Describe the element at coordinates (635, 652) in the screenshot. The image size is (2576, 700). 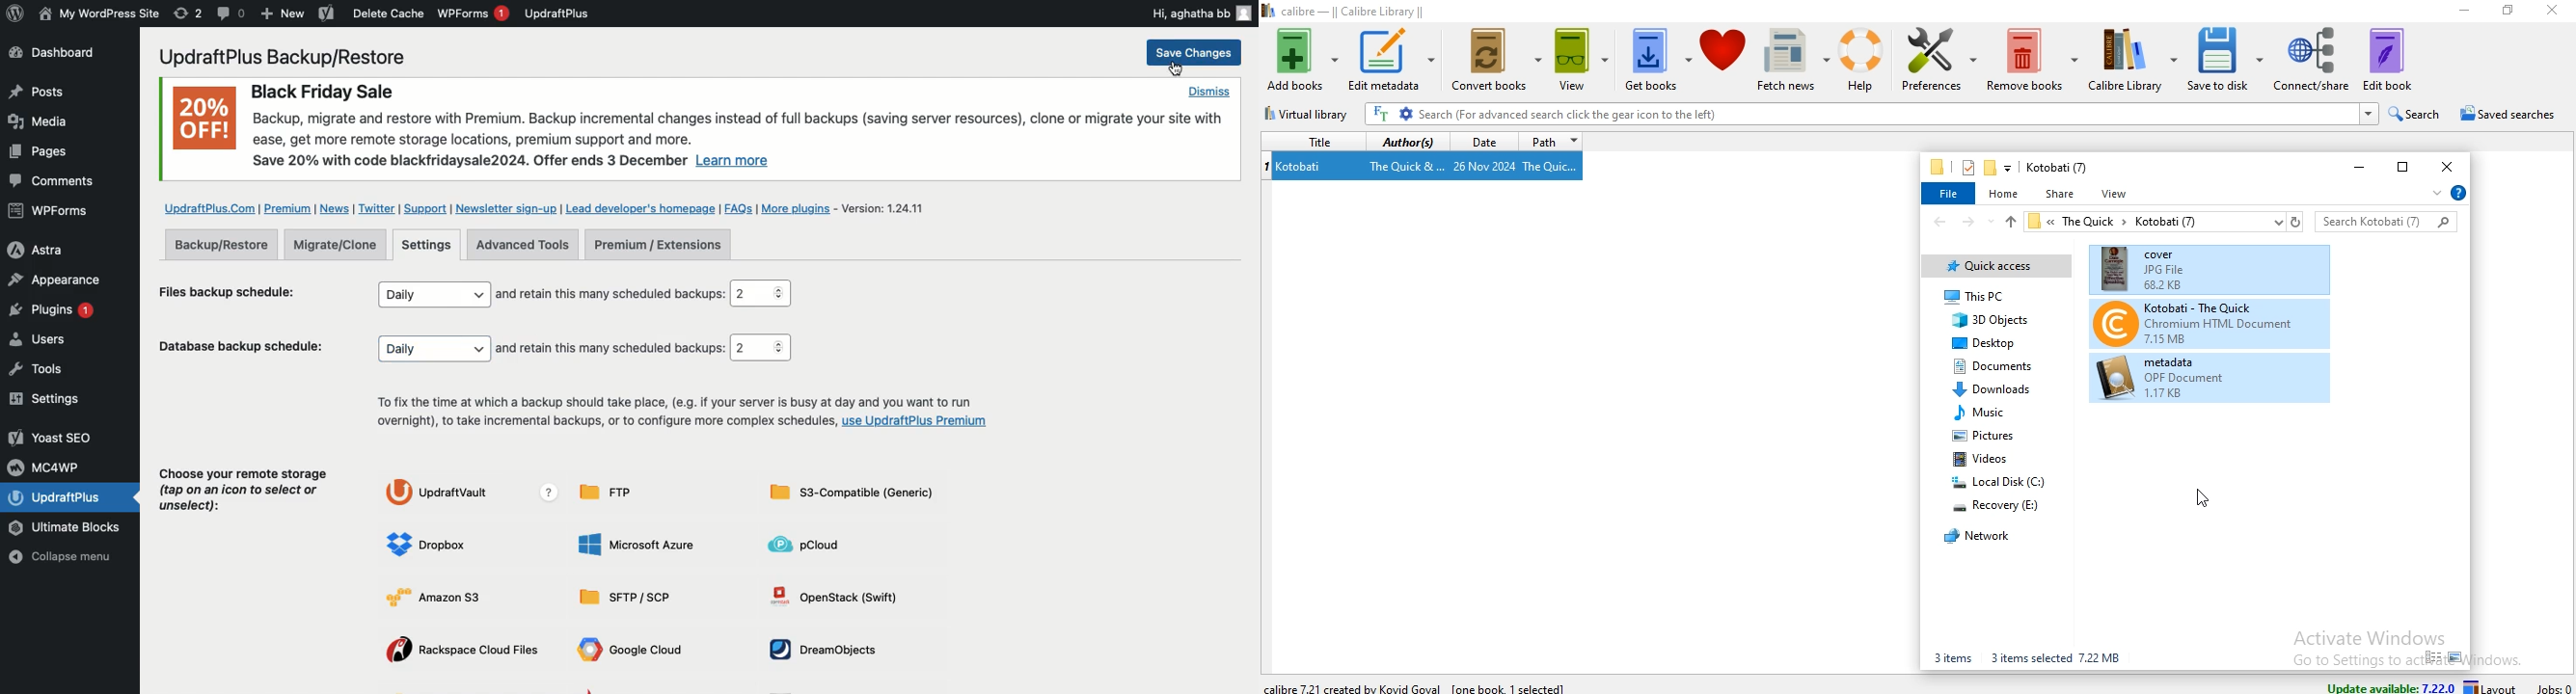
I see `Google cloud` at that location.